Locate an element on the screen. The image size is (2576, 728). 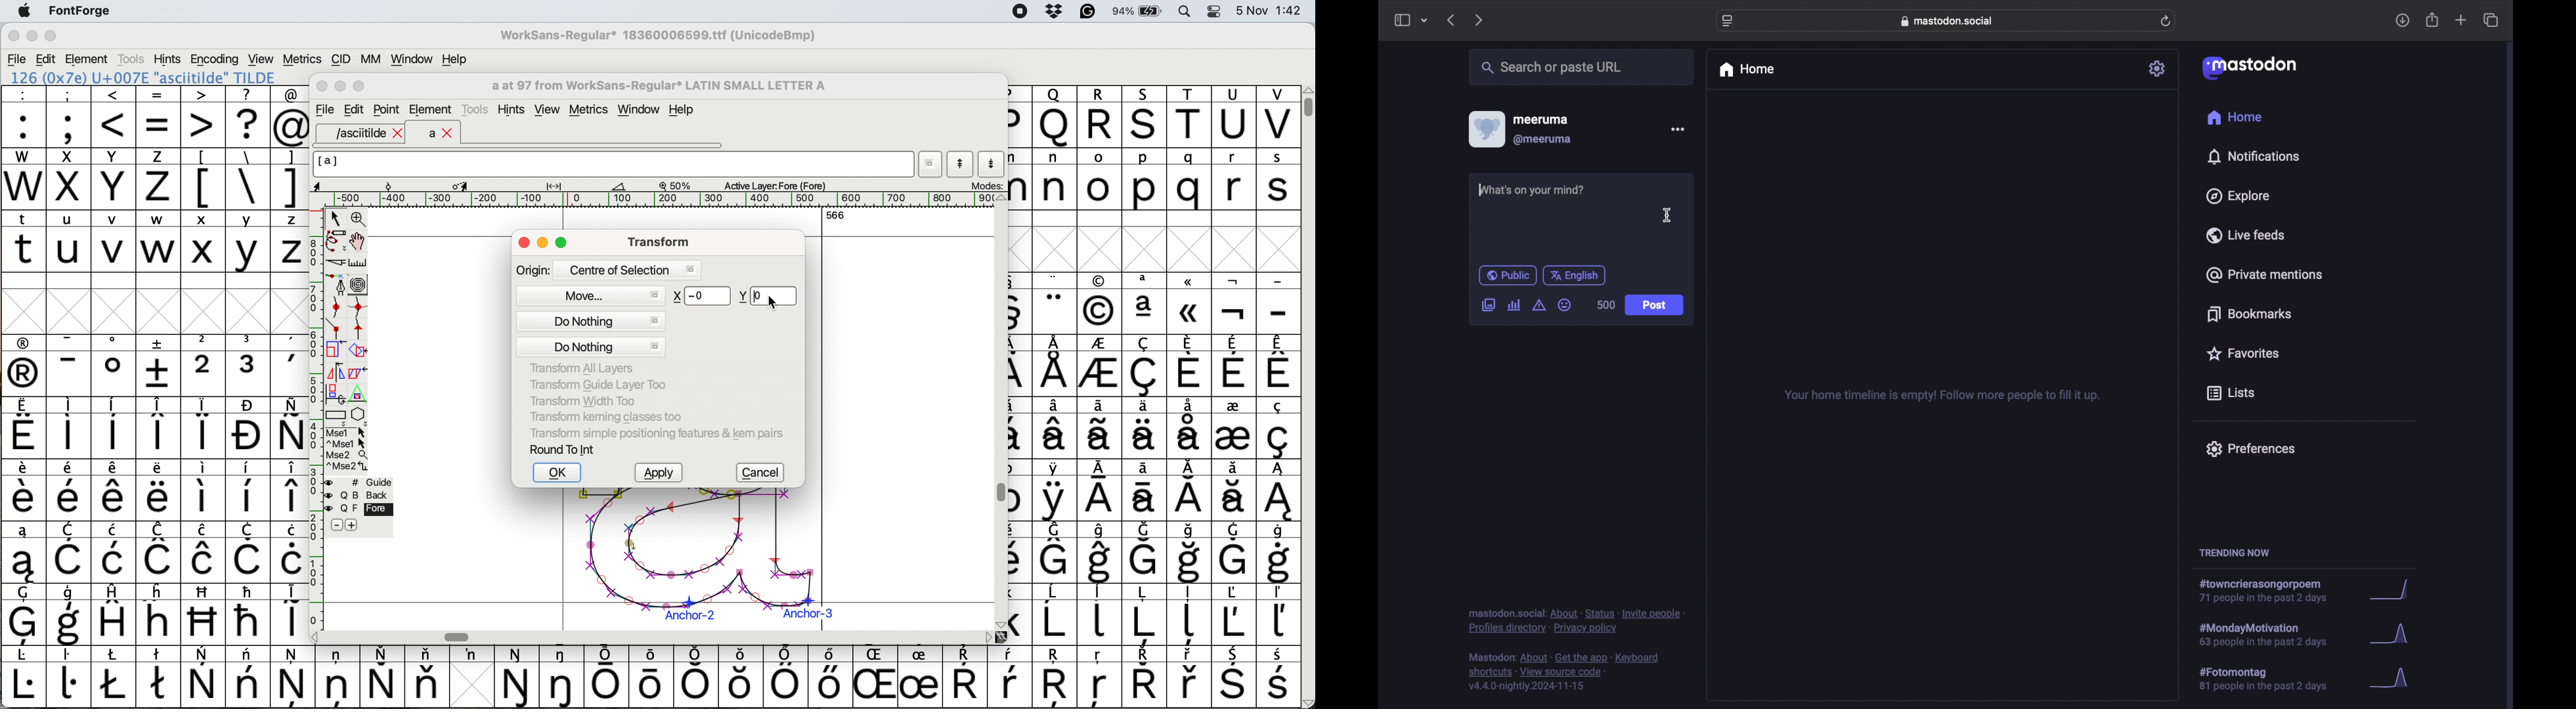
Rectangle or box is located at coordinates (336, 415).